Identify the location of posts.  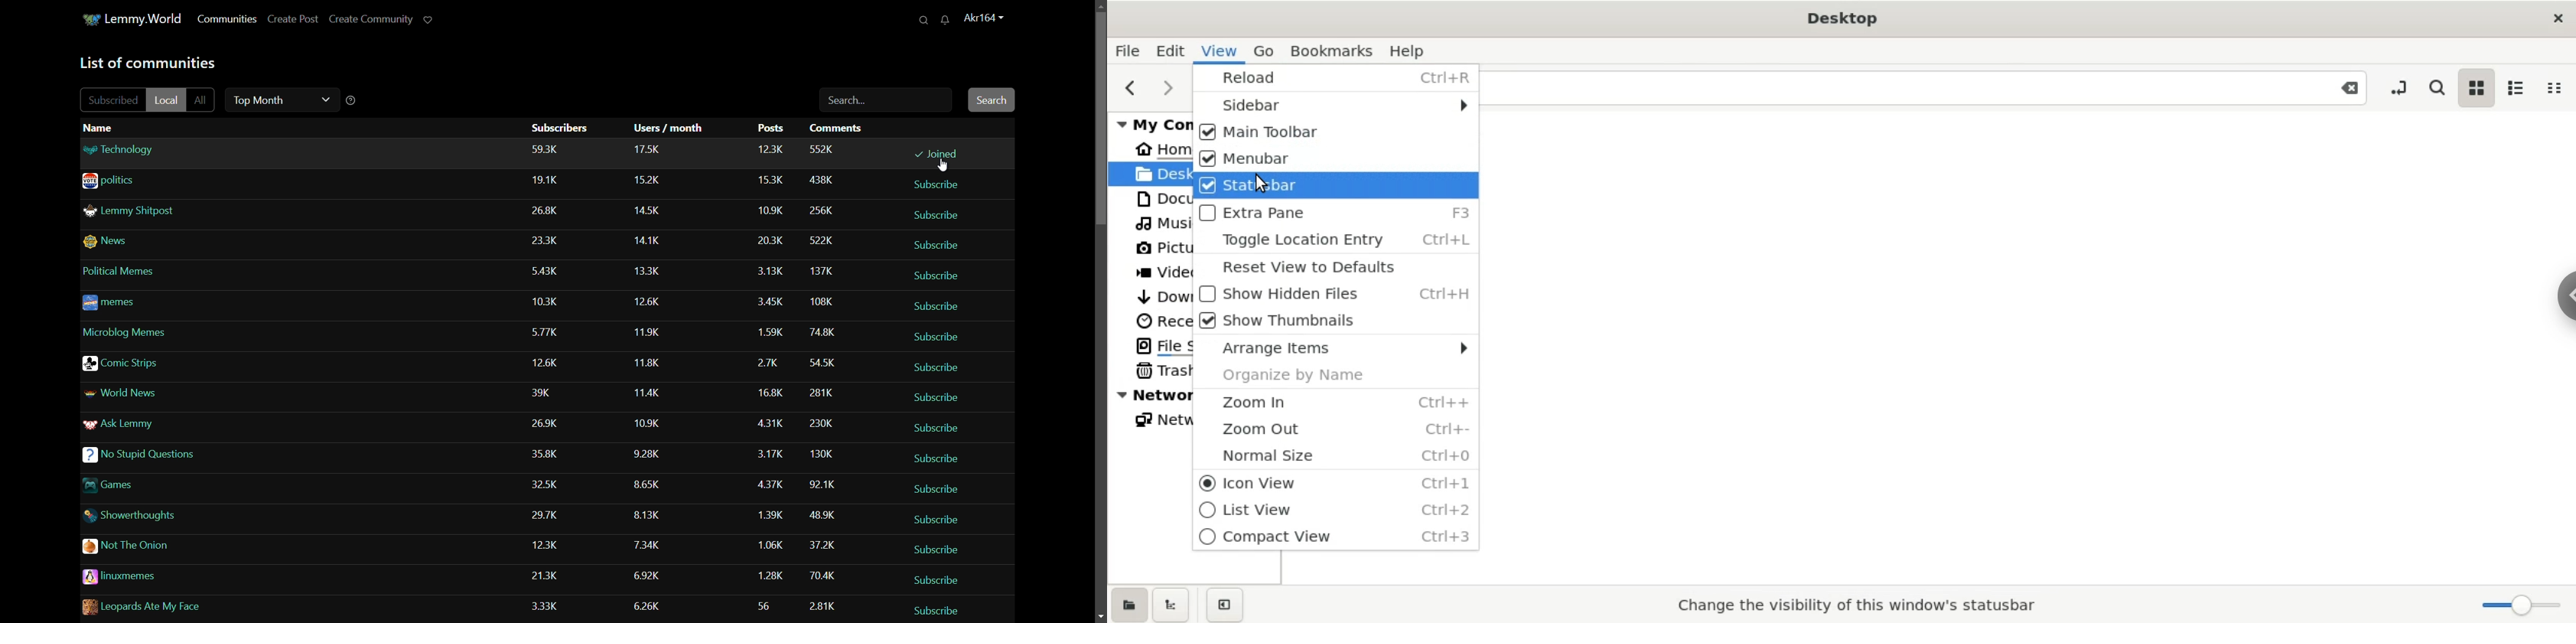
(769, 483).